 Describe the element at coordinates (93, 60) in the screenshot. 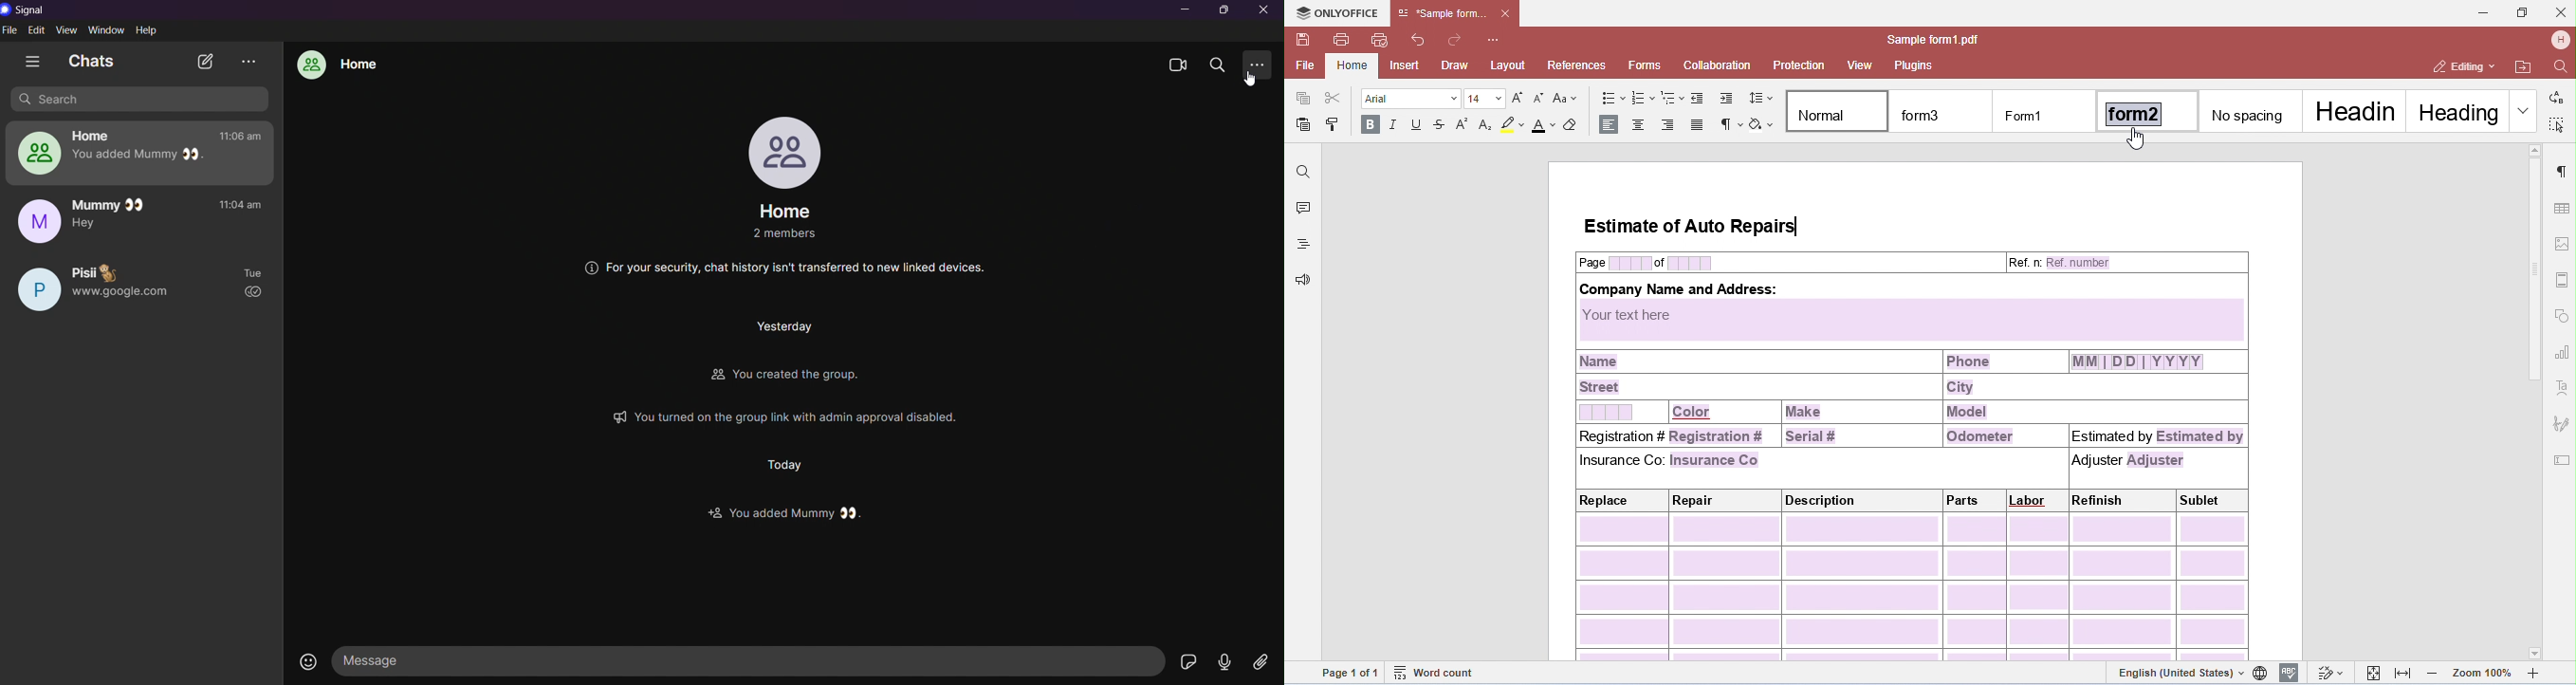

I see `chats` at that location.